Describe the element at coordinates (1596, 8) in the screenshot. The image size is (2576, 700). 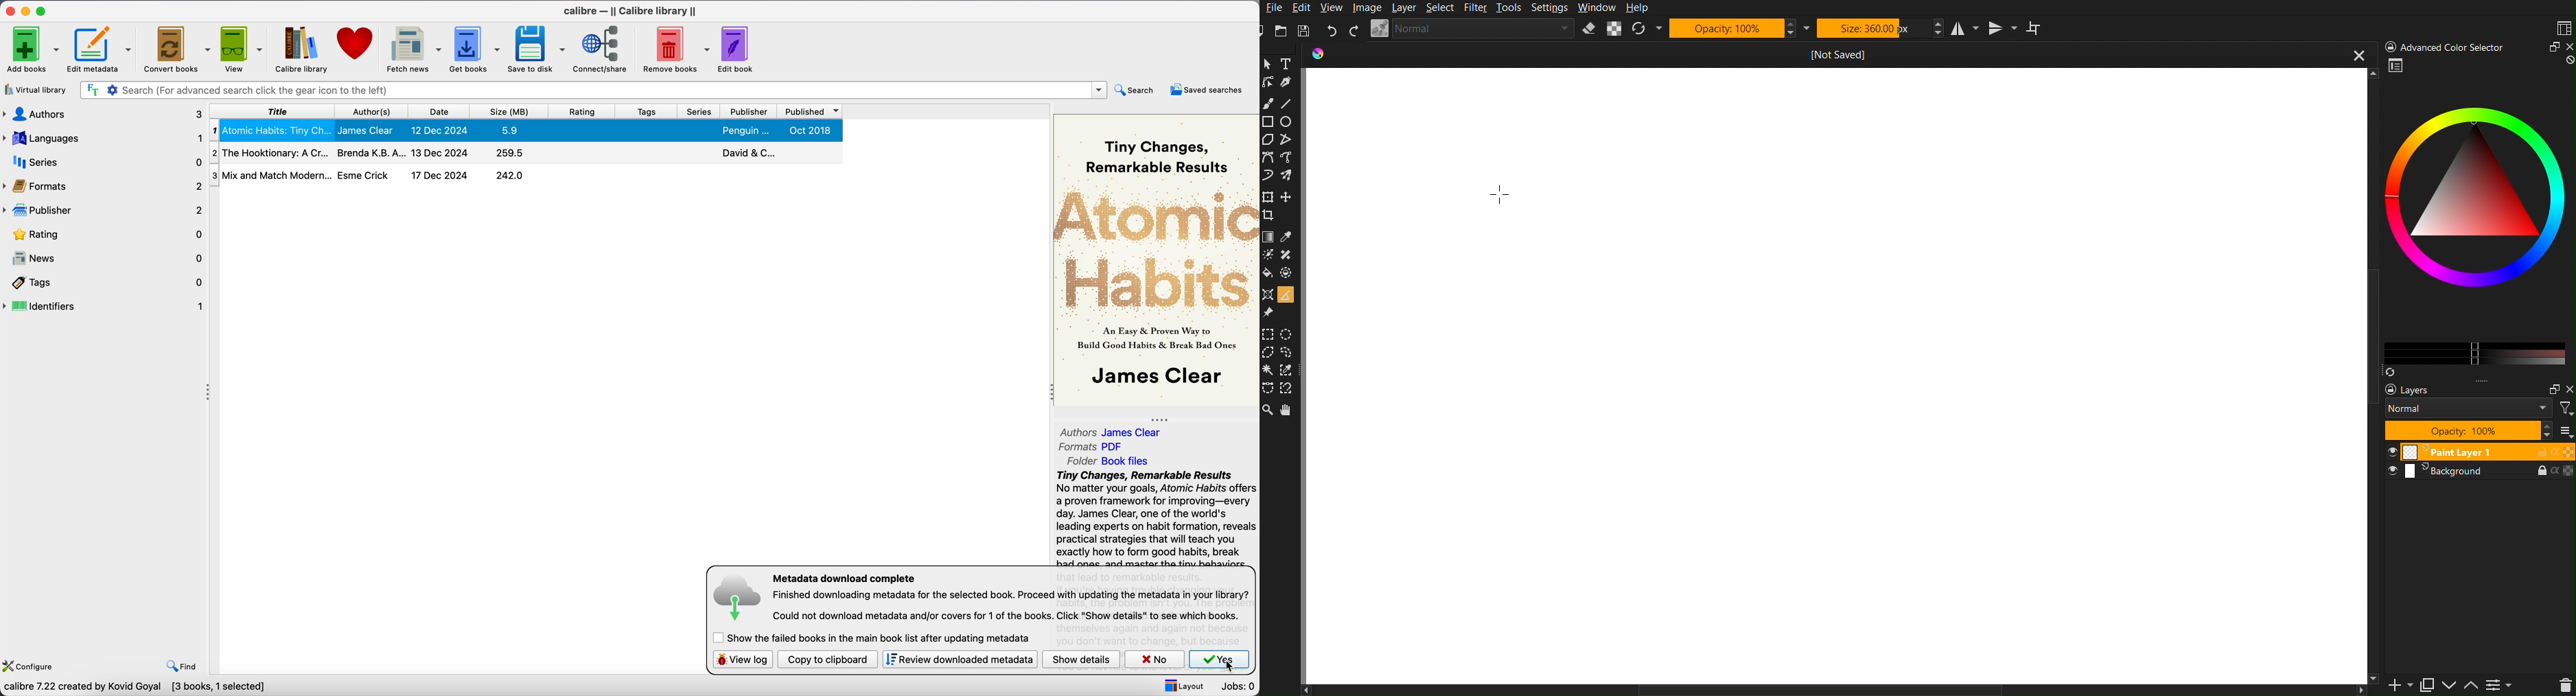
I see `Window` at that location.